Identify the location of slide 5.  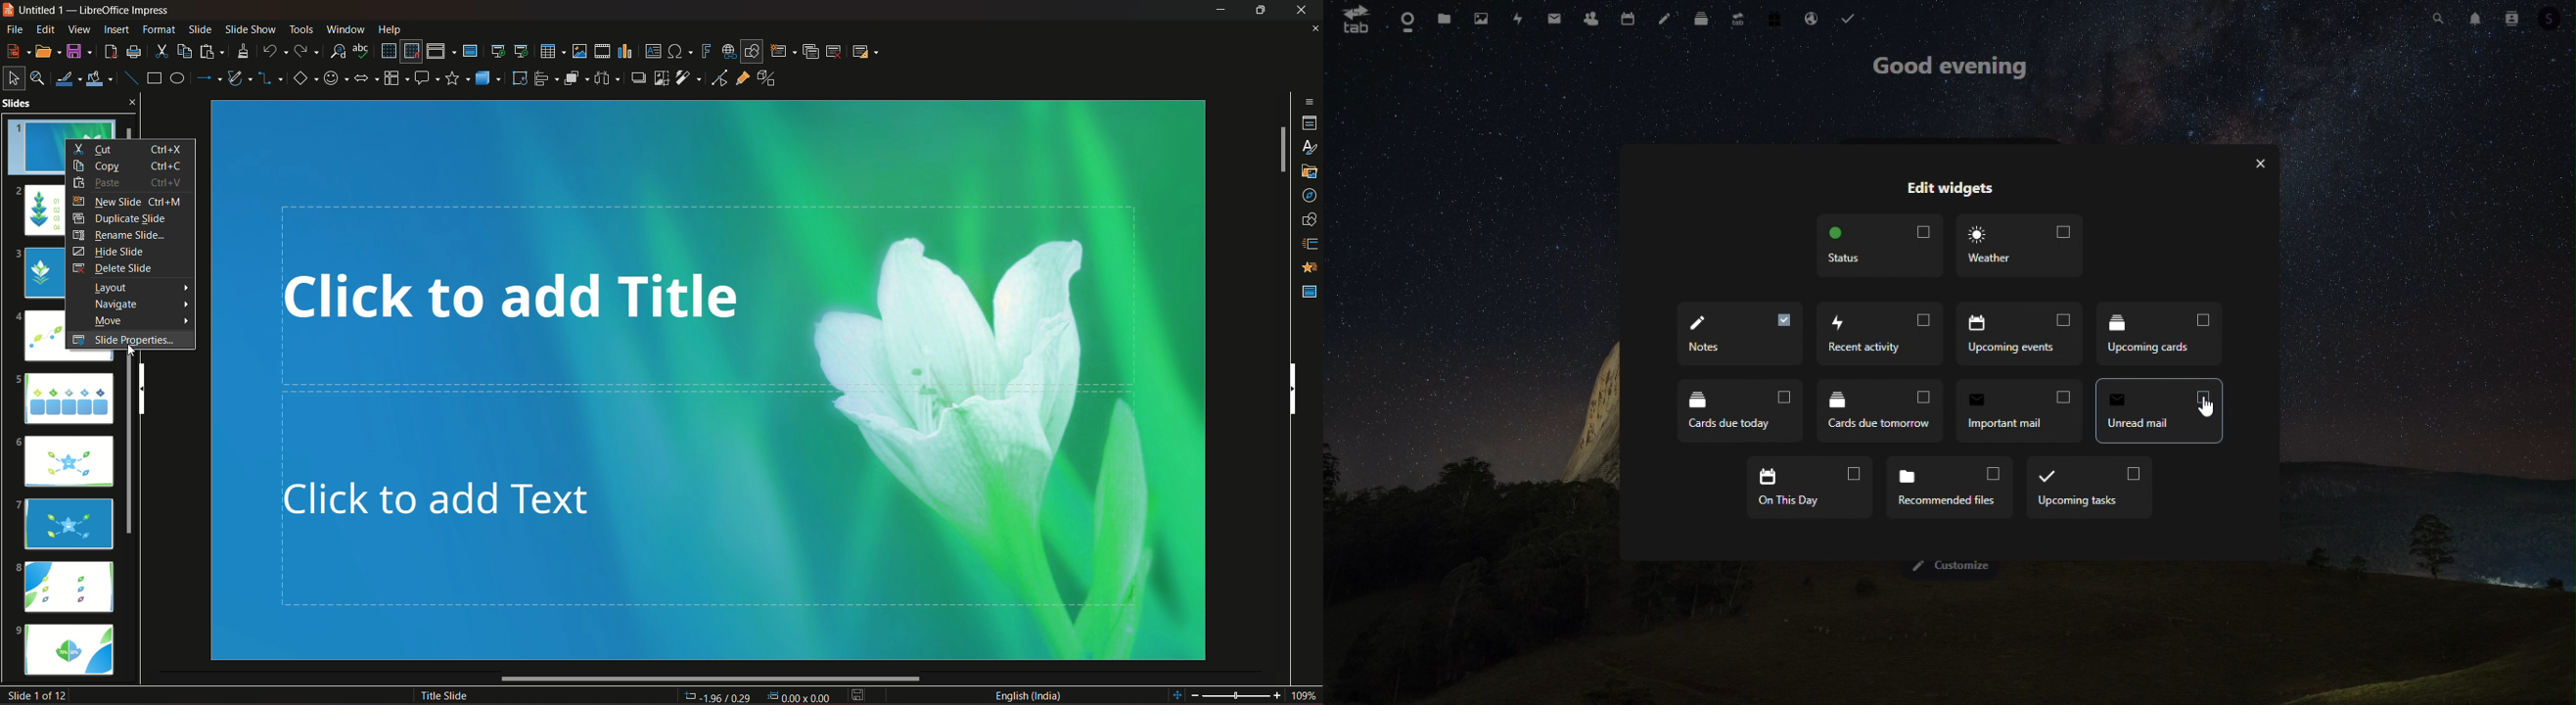
(64, 397).